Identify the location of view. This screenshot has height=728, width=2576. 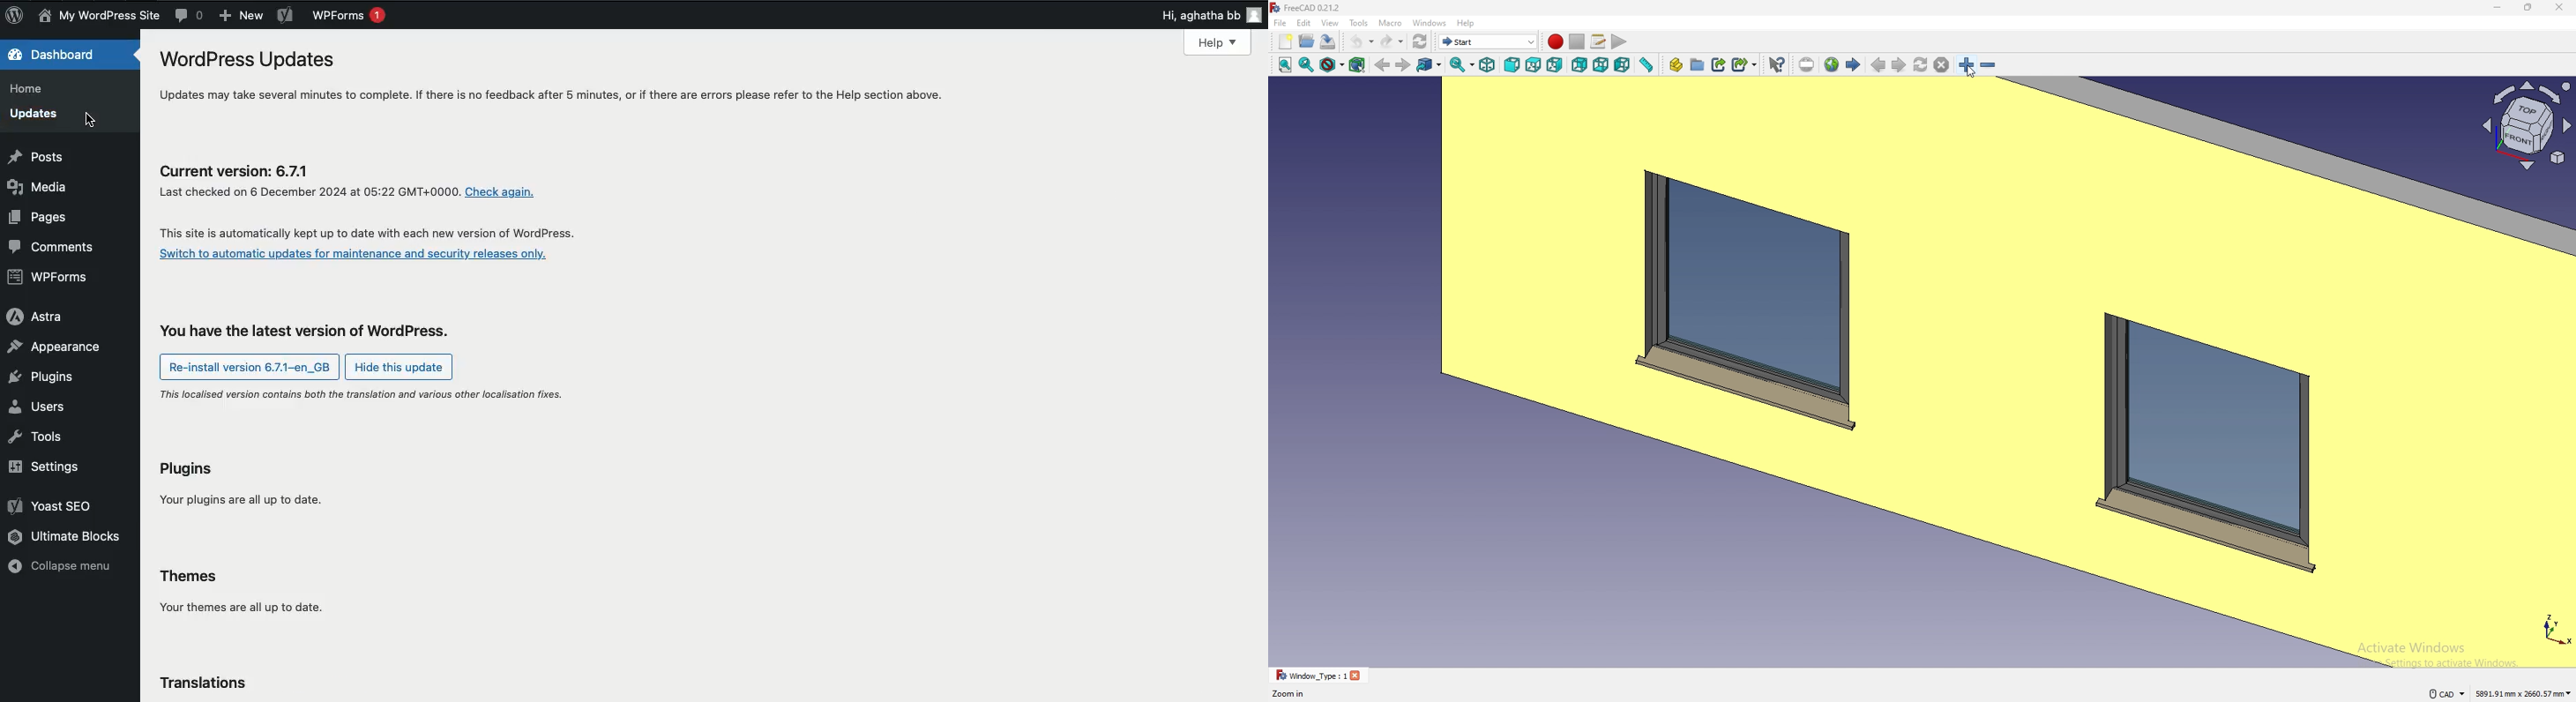
(1329, 23).